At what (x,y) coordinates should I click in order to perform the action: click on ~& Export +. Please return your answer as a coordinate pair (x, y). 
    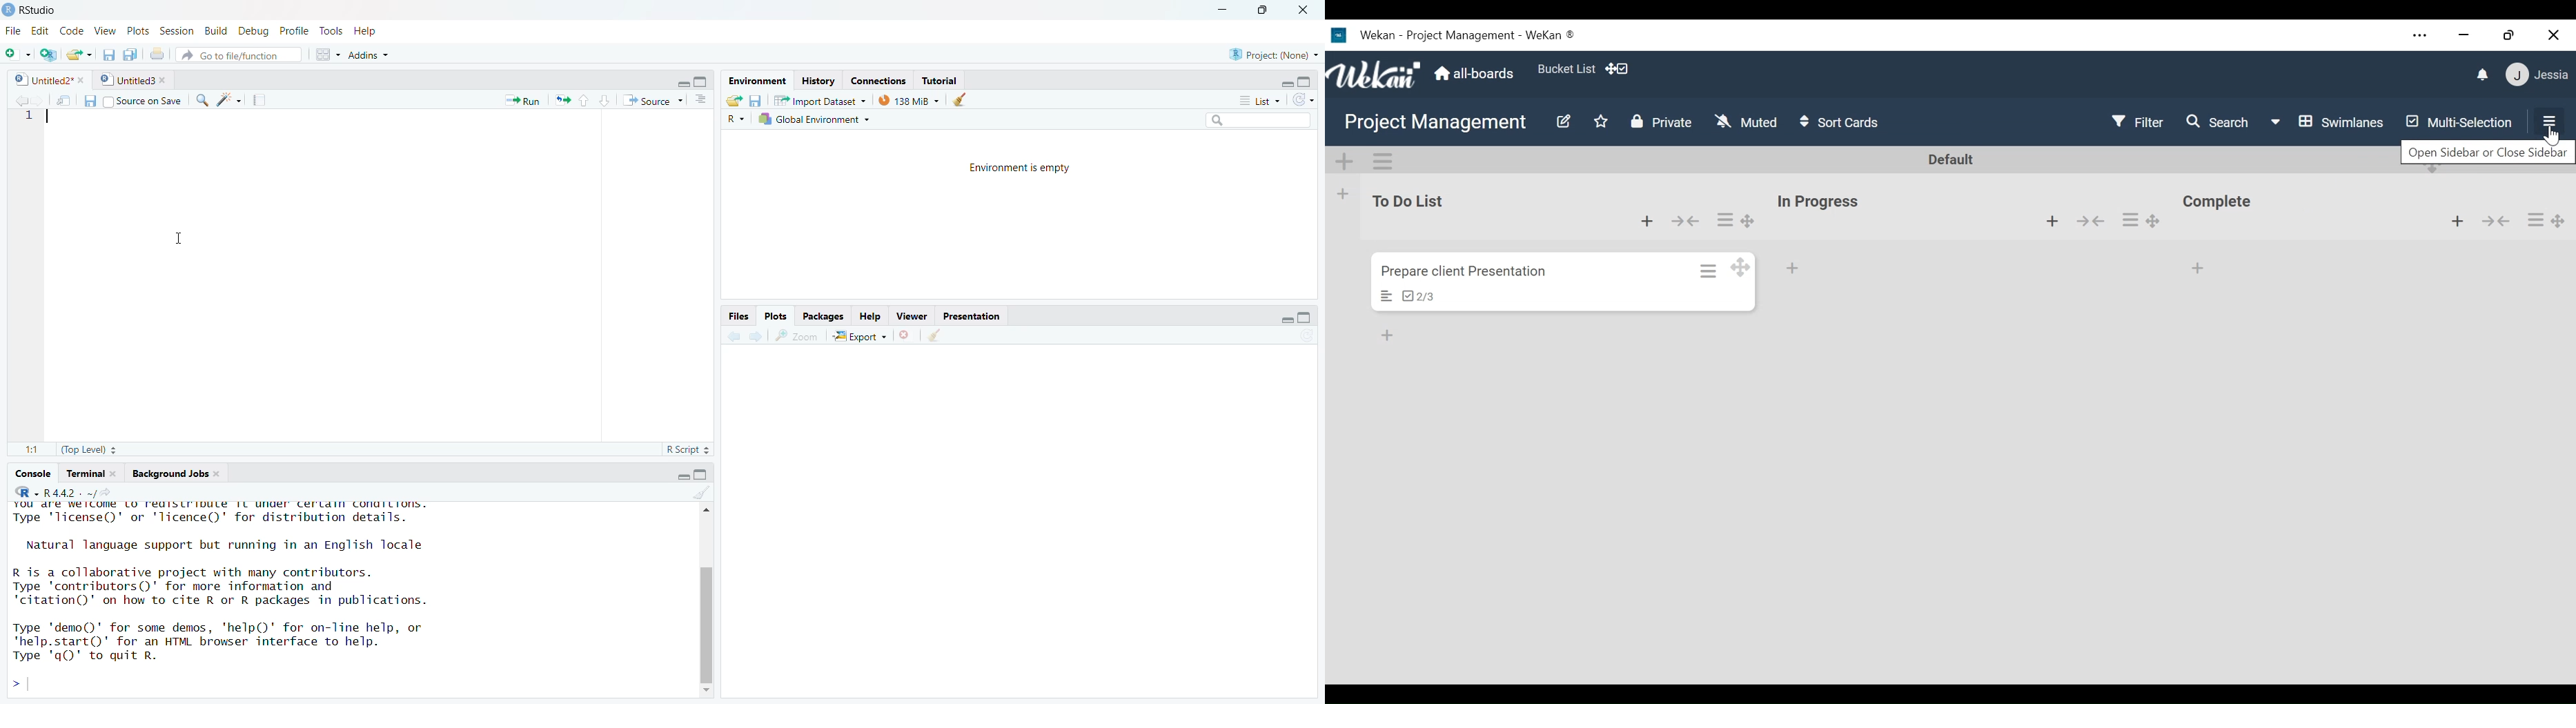
    Looking at the image, I should click on (863, 336).